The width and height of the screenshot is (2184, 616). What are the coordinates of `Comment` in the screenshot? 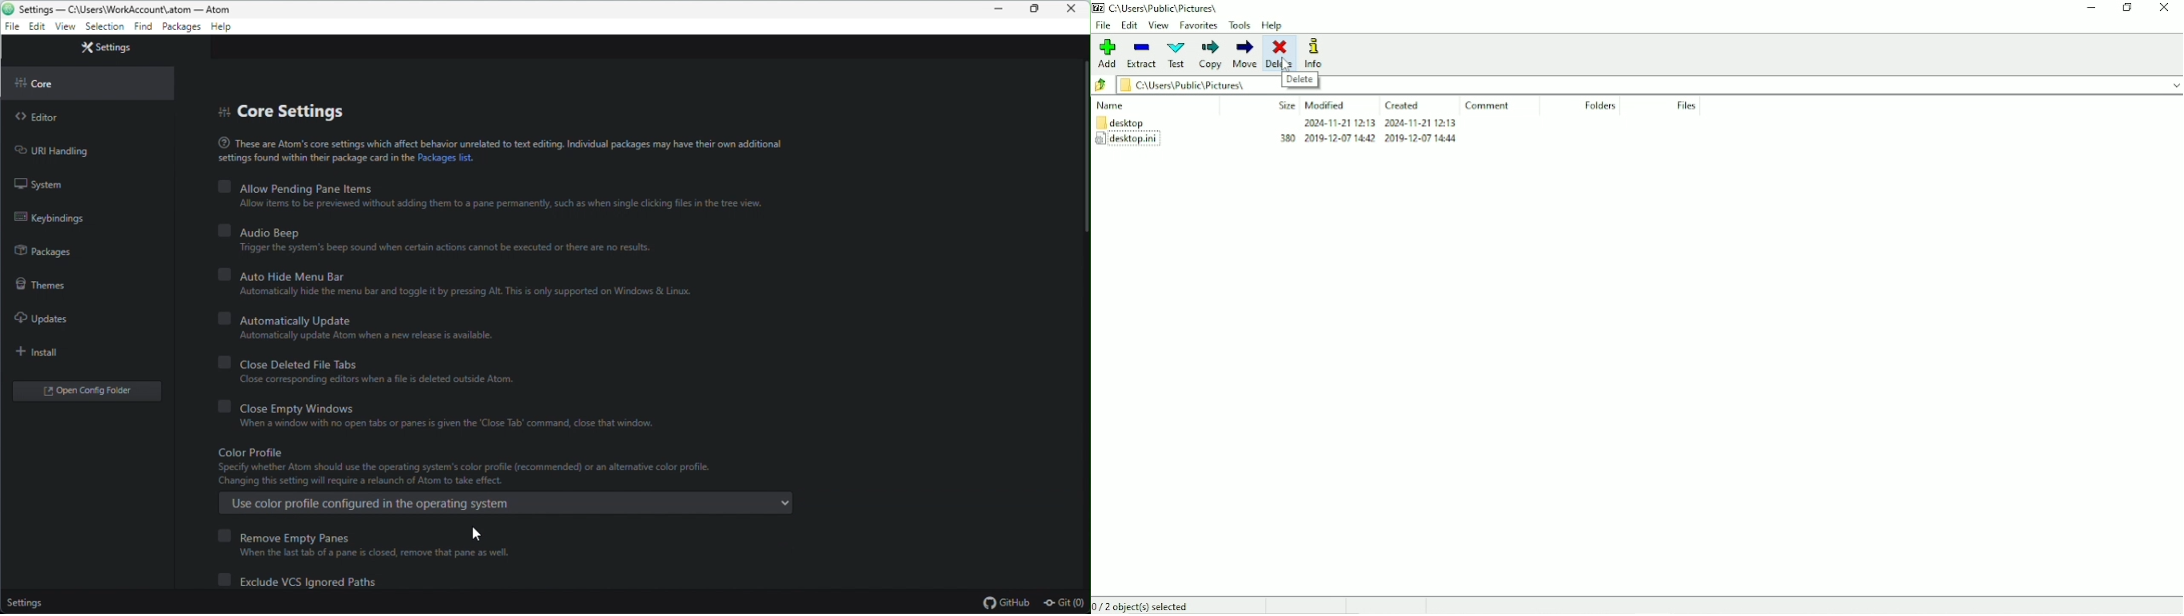 It's located at (1486, 105).